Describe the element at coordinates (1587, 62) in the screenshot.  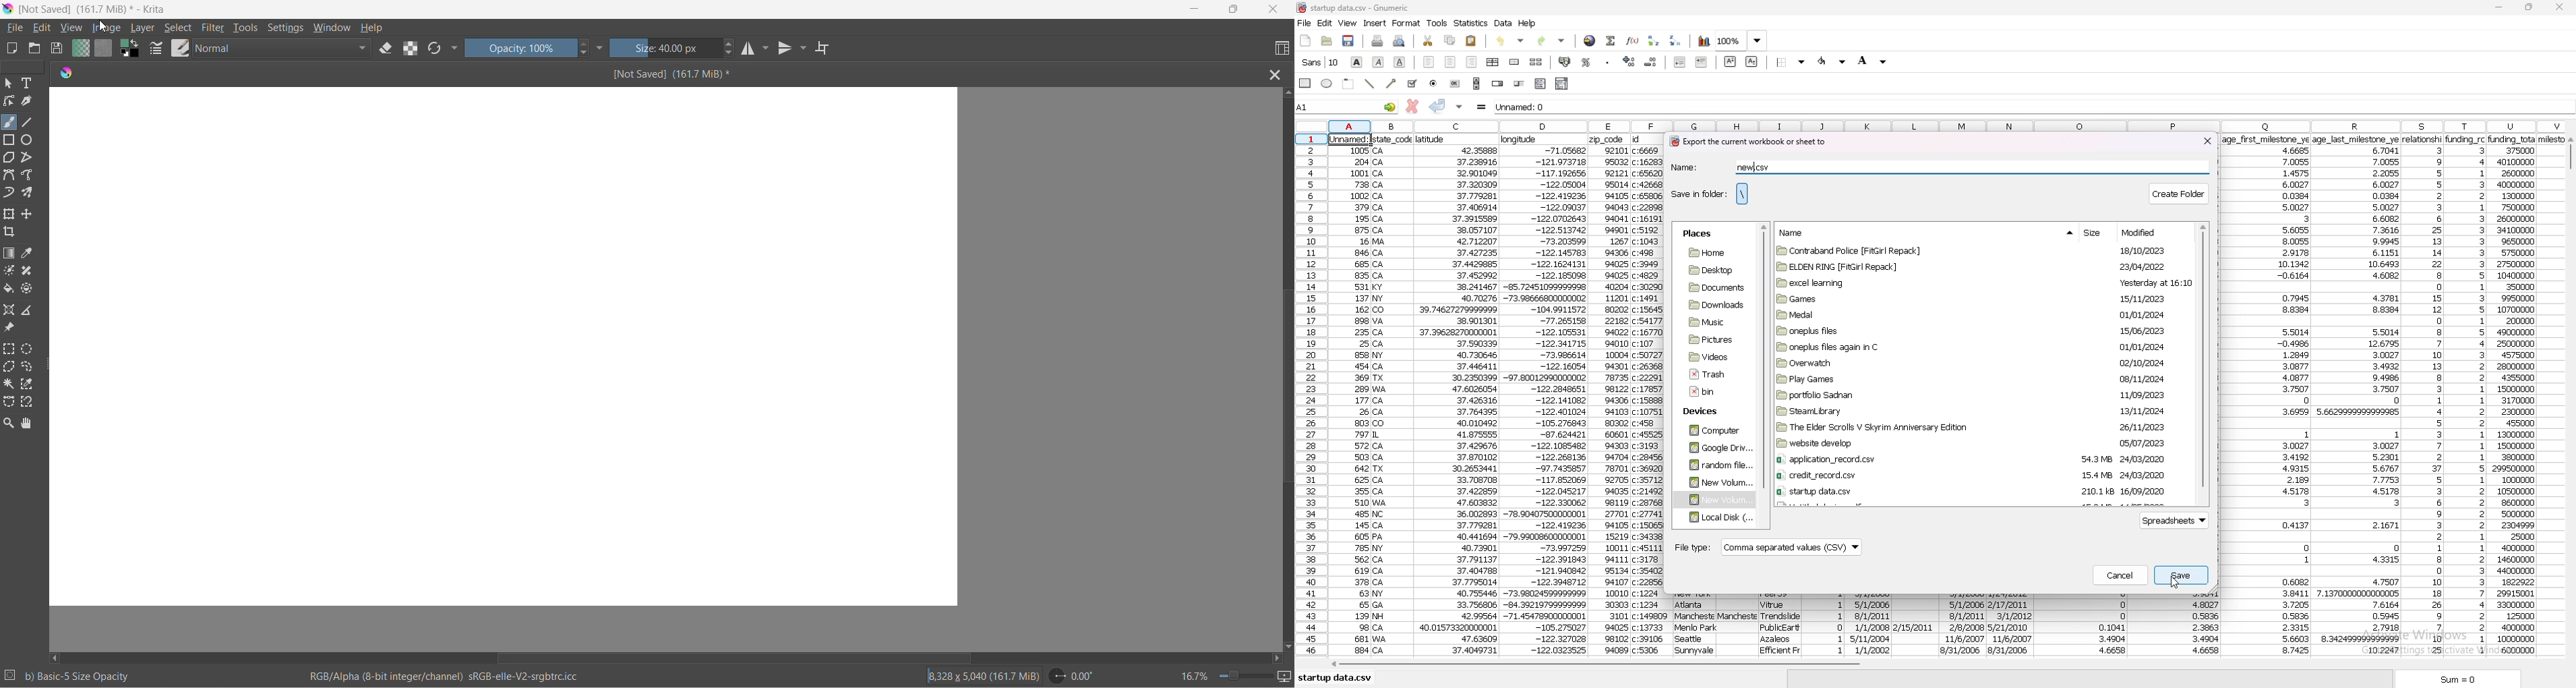
I see `percentage` at that location.